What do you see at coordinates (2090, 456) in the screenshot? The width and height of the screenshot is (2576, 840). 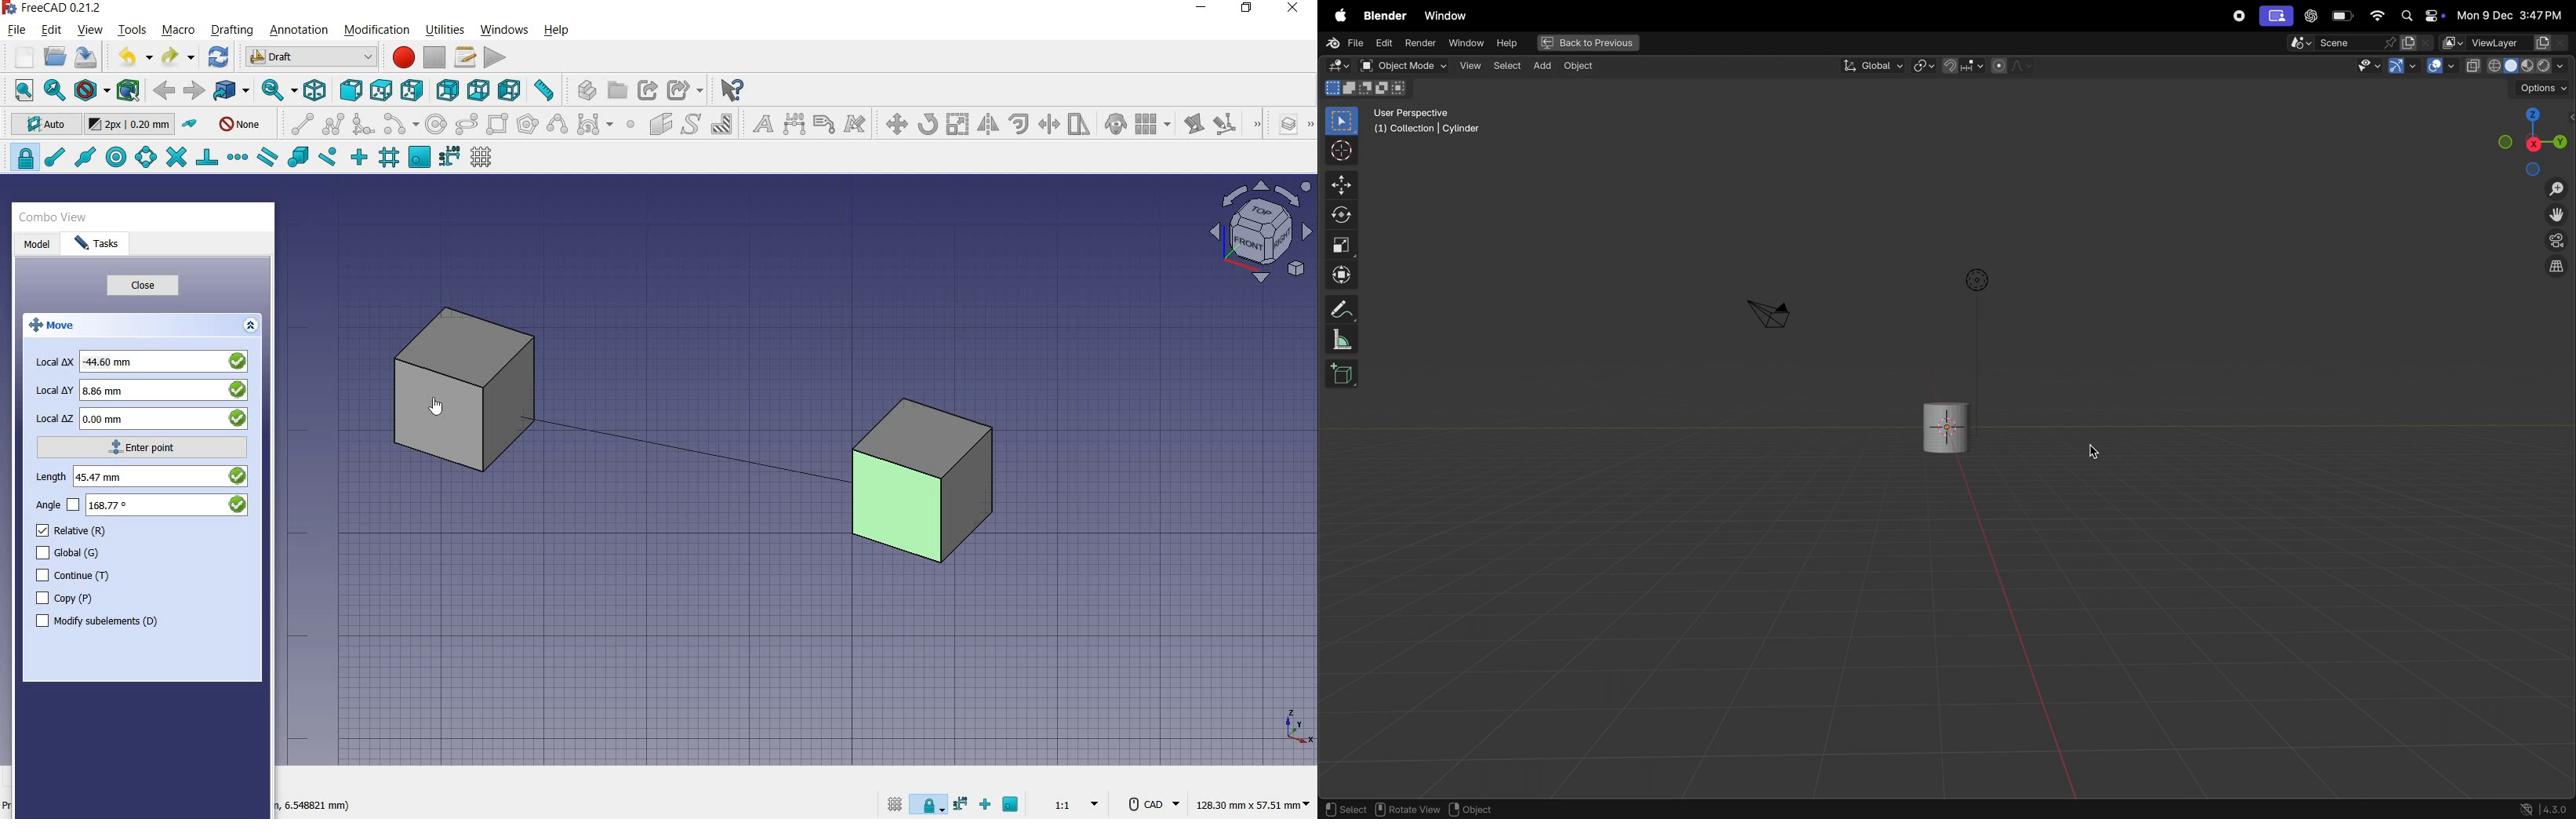 I see `cursor` at bounding box center [2090, 456].